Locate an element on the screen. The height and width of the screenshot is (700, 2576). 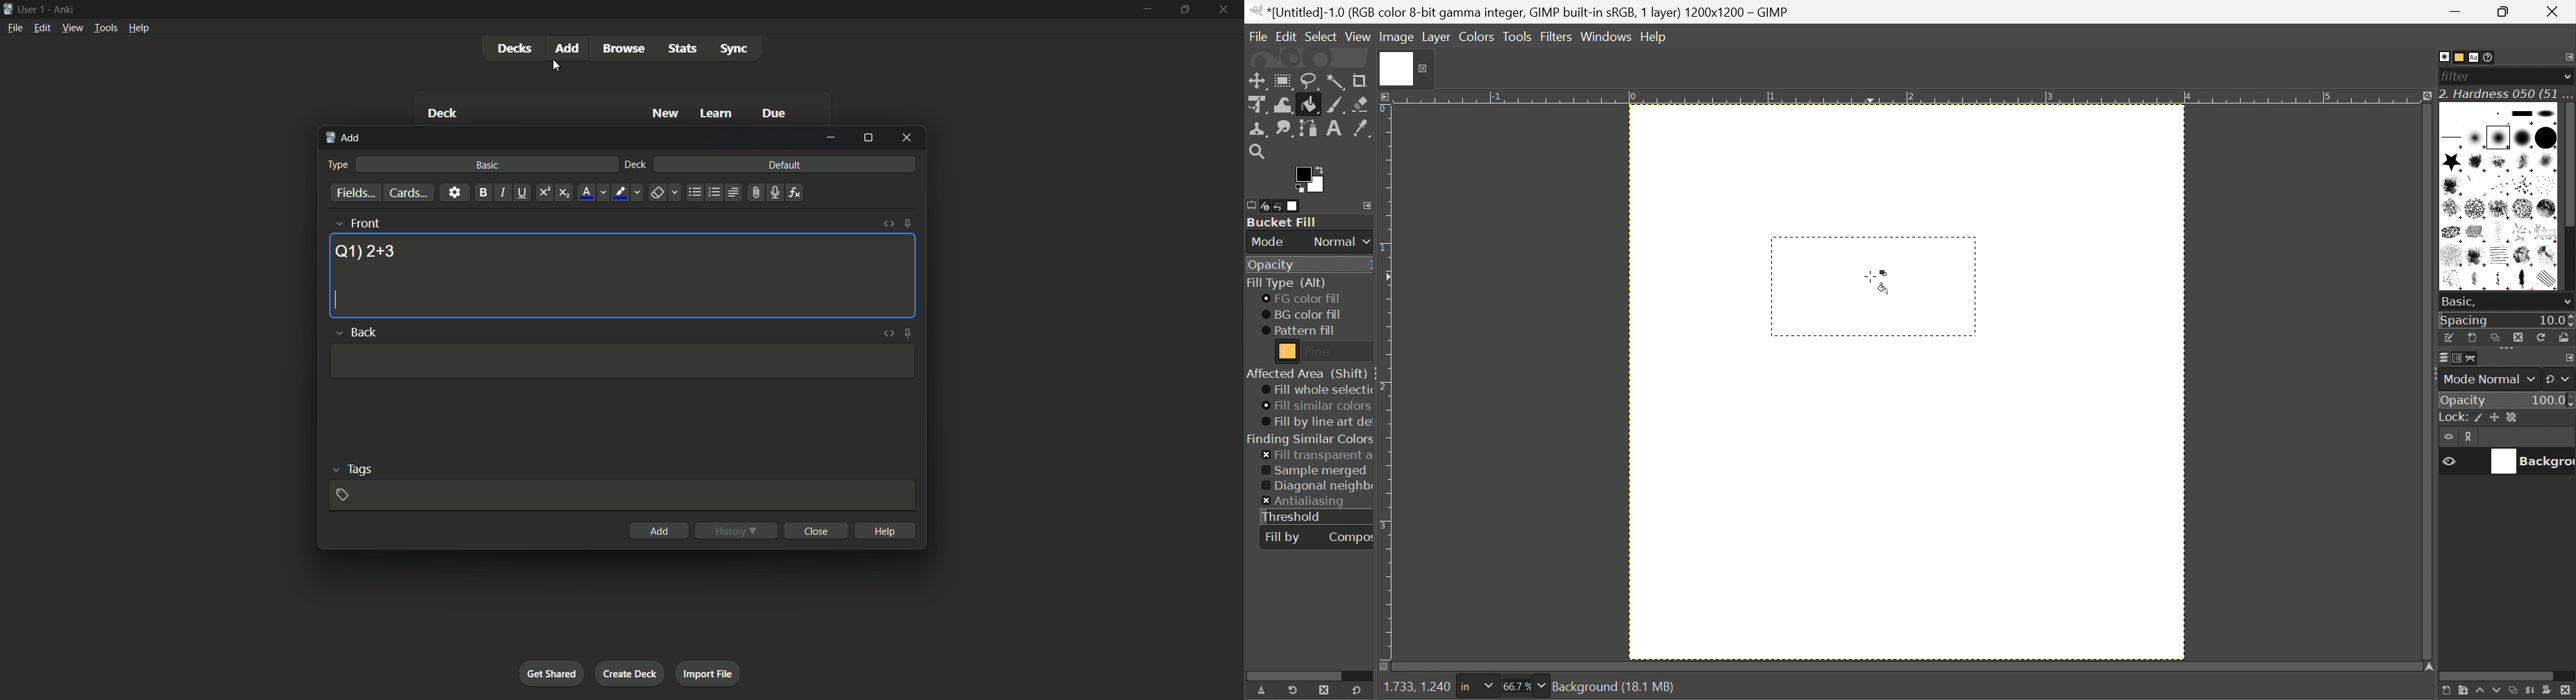
 is located at coordinates (2529, 692).